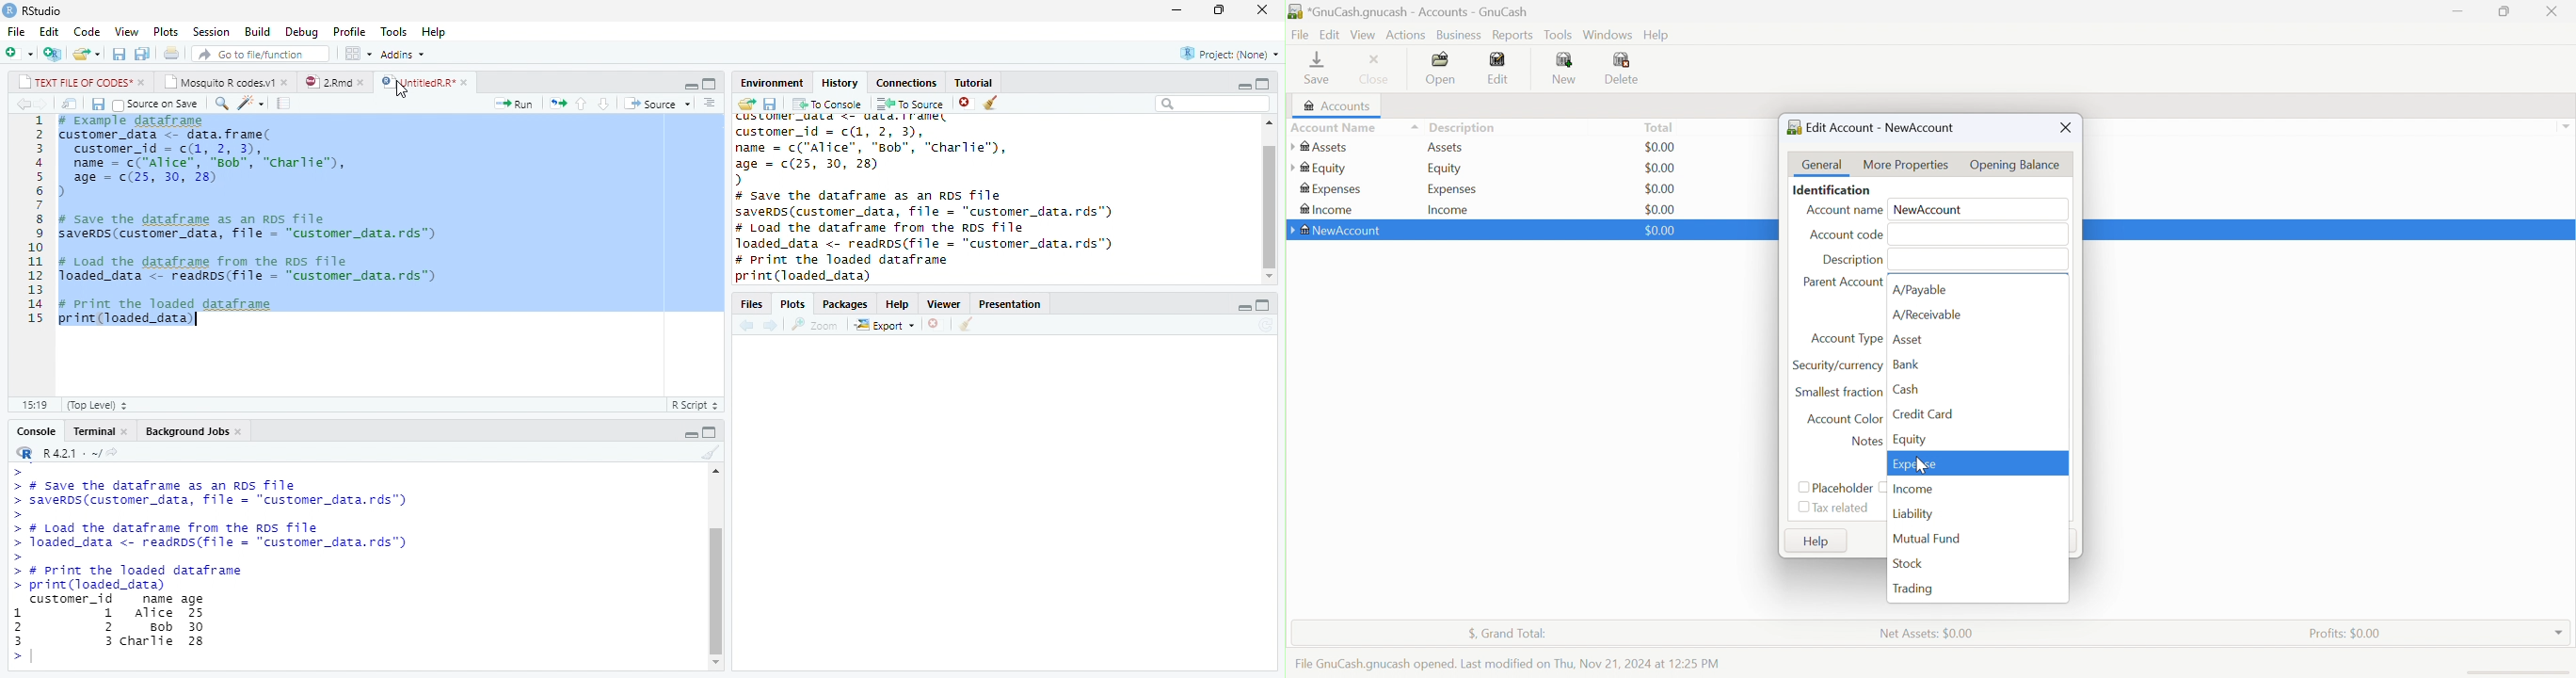 Image resolution: width=2576 pixels, height=700 pixels. I want to click on 1 2 3, so click(20, 629).